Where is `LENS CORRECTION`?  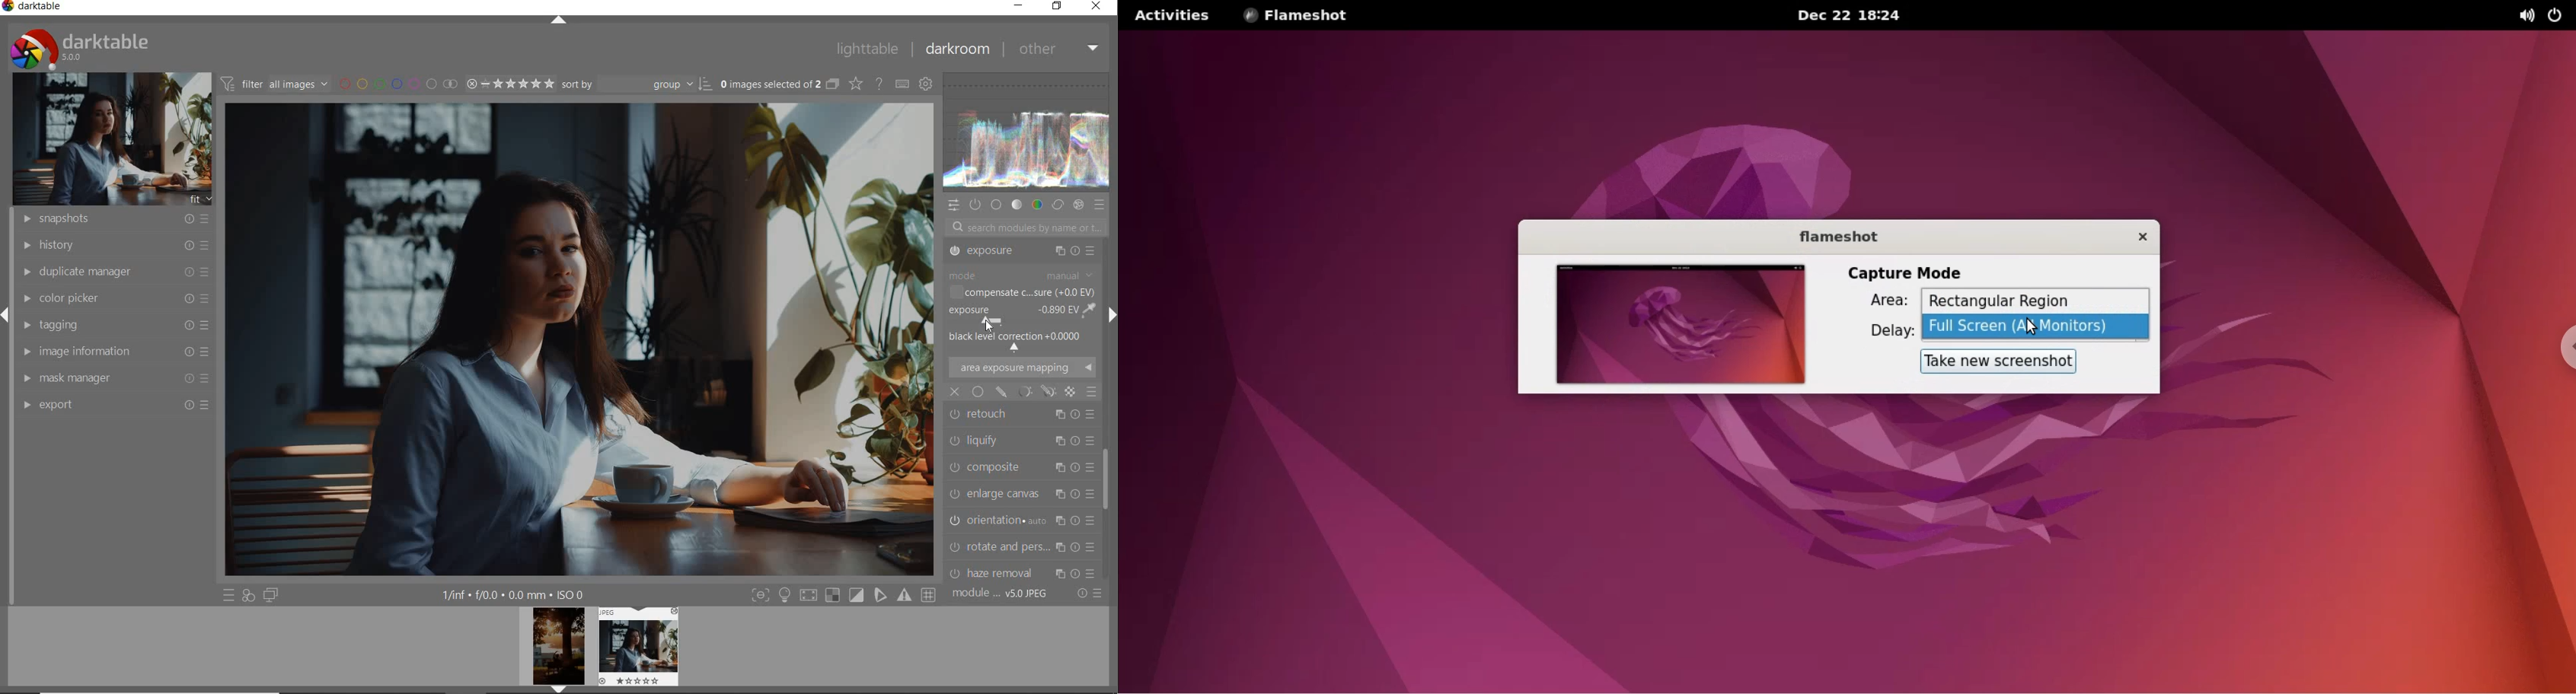
LENS CORRECTION is located at coordinates (1022, 543).